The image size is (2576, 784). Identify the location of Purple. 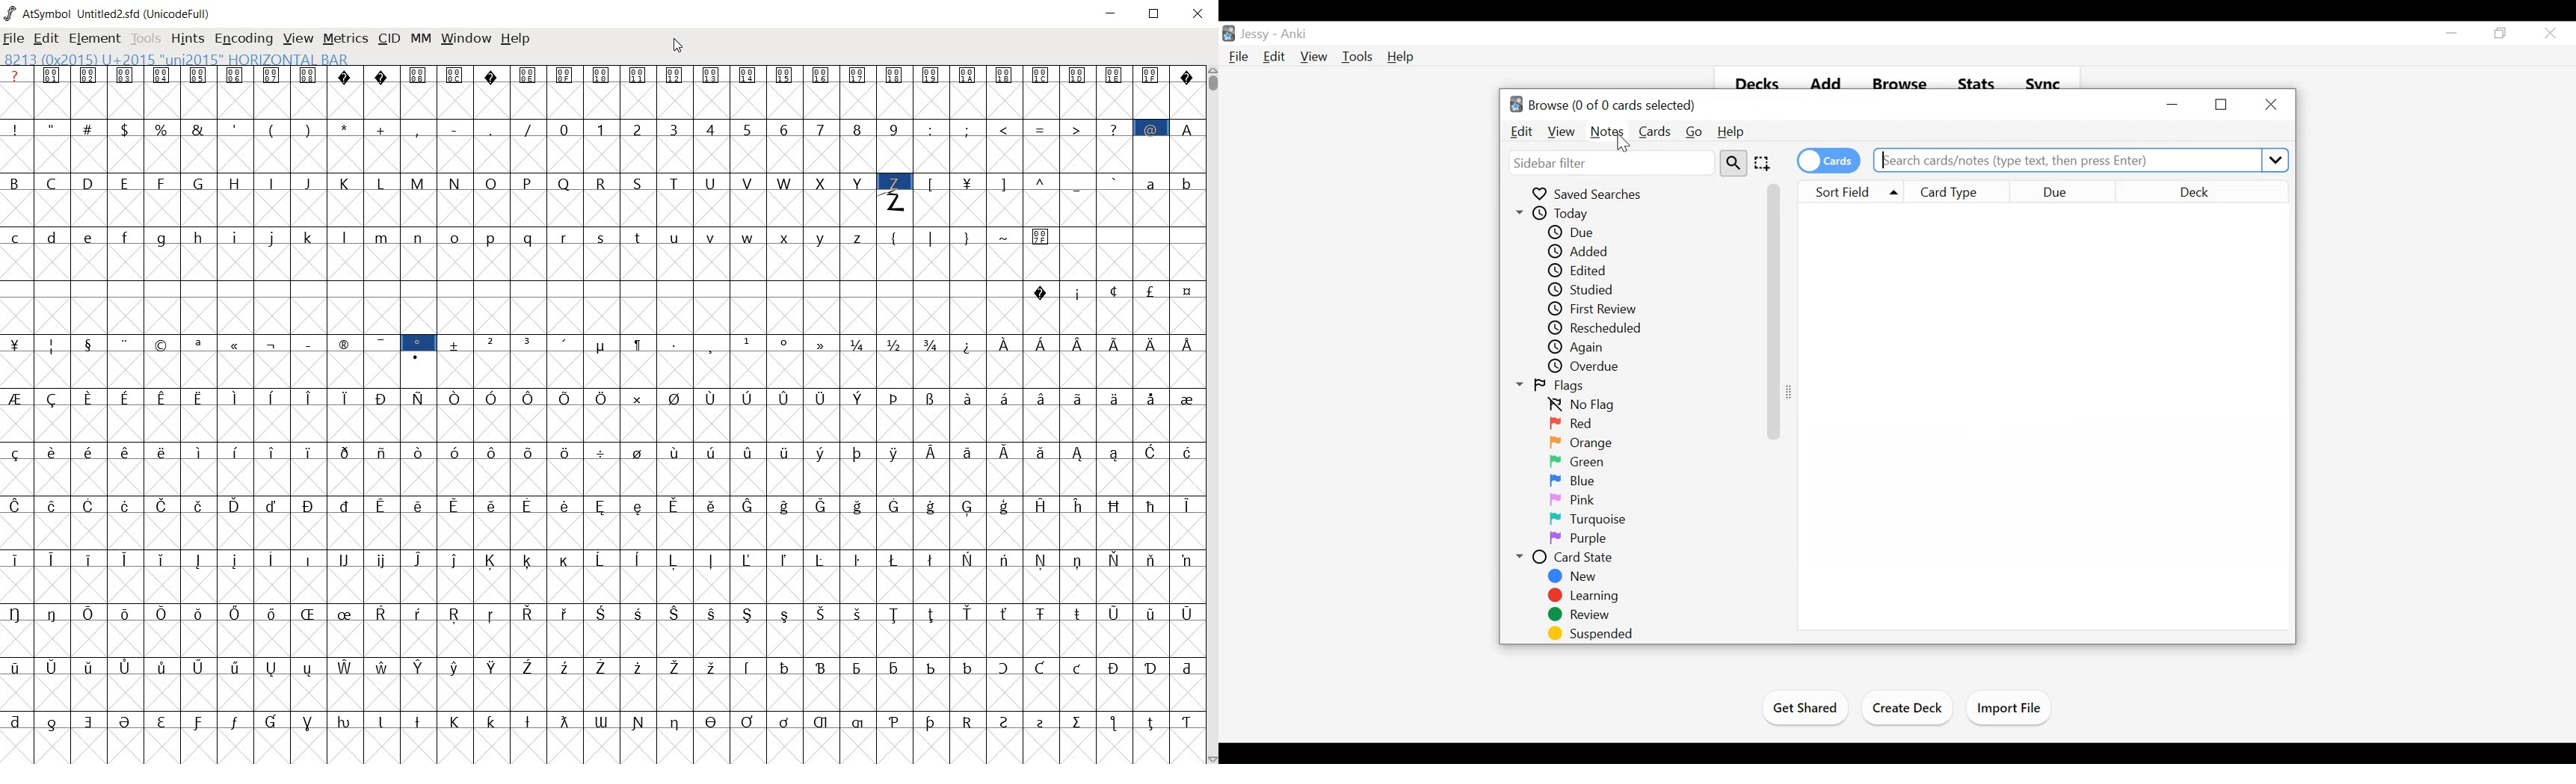
(1578, 539).